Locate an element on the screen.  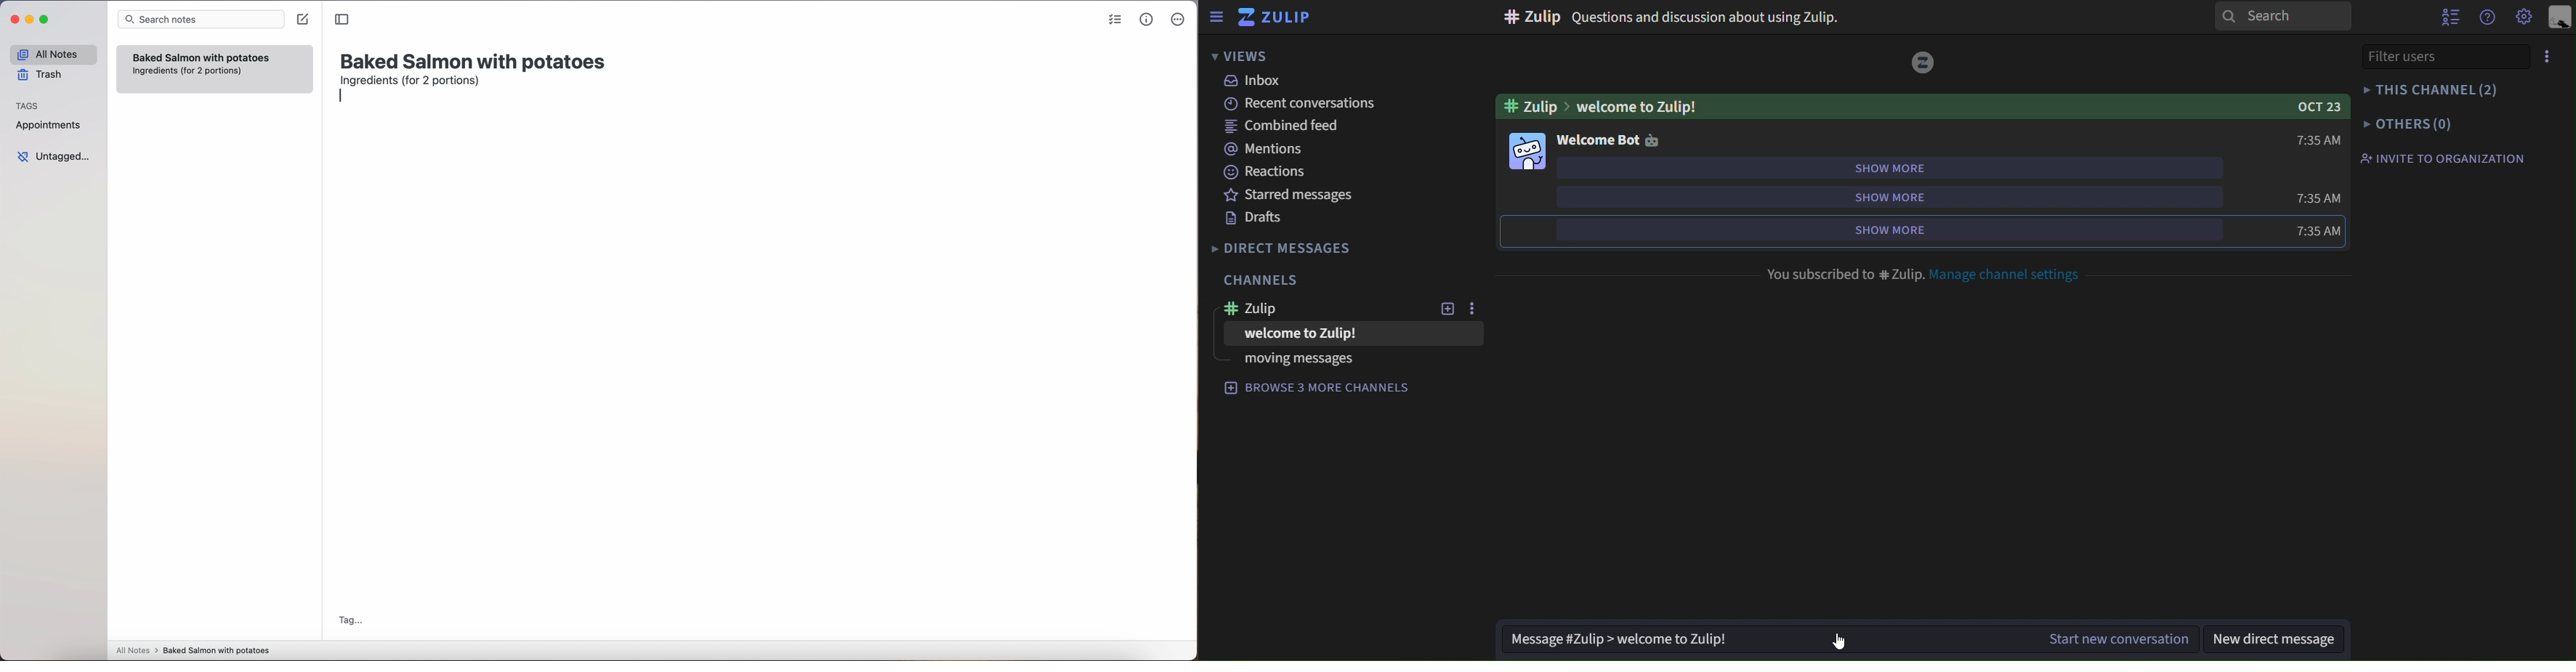
Start new conversation is located at coordinates (2115, 639).